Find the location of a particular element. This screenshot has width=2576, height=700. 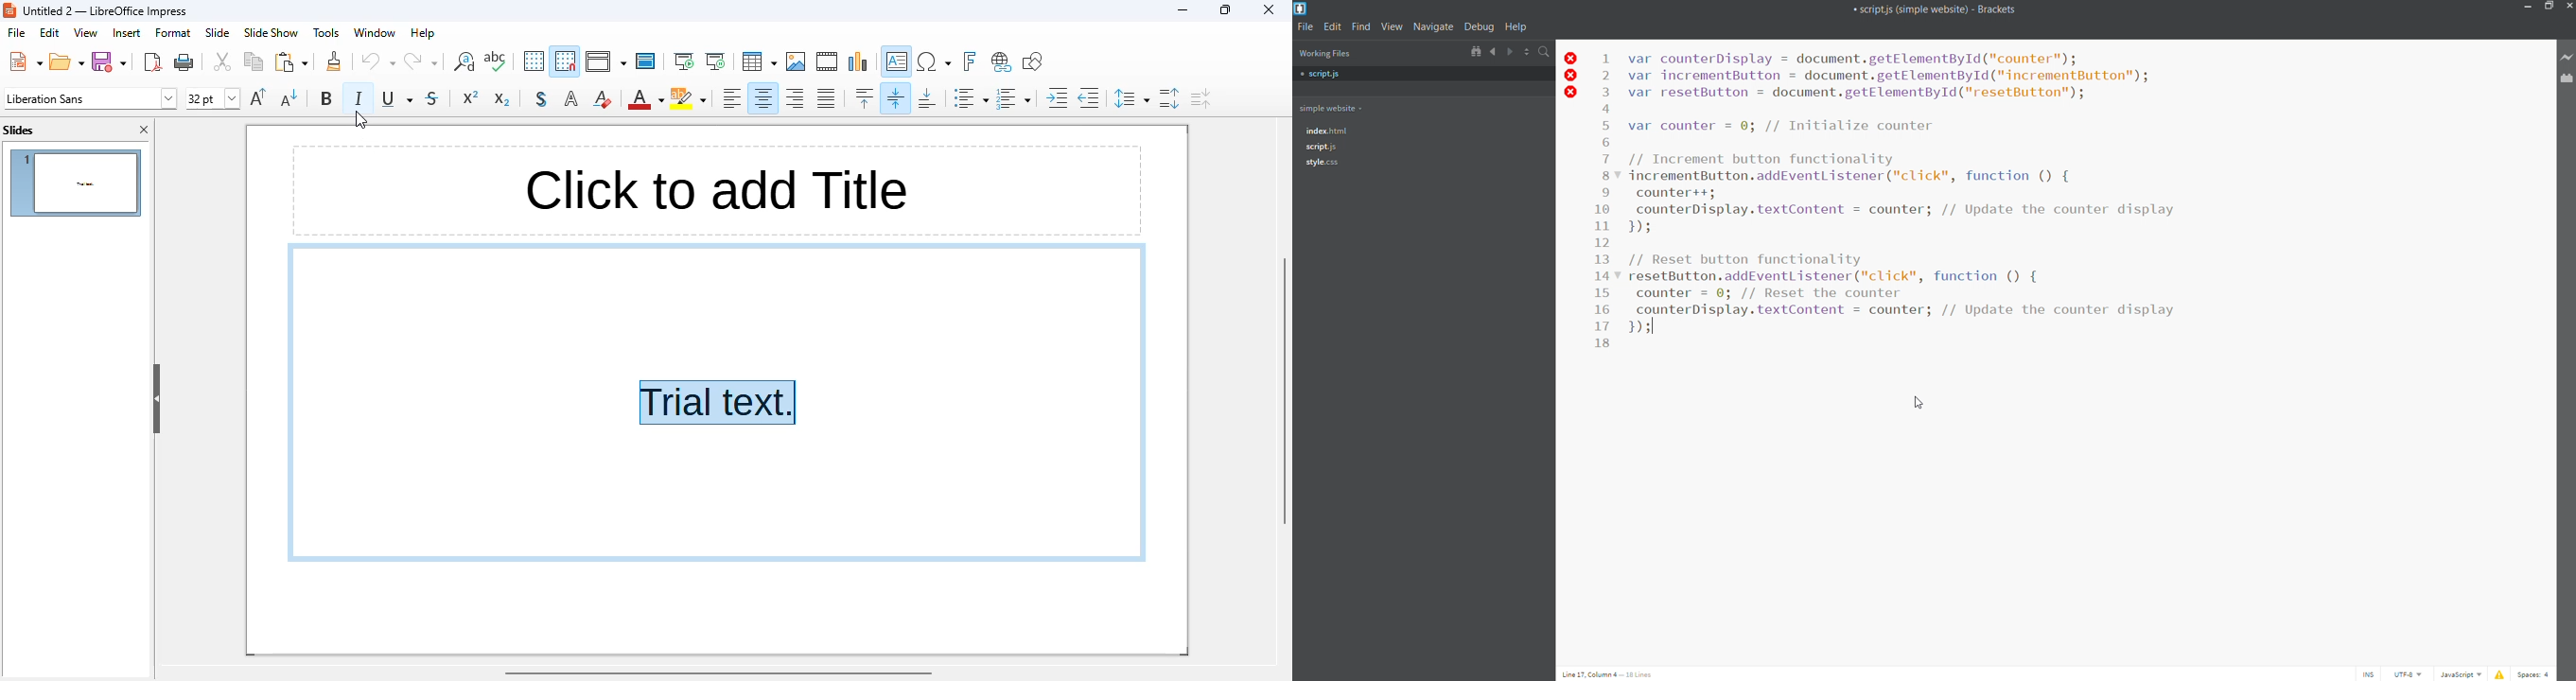

undo is located at coordinates (378, 61).